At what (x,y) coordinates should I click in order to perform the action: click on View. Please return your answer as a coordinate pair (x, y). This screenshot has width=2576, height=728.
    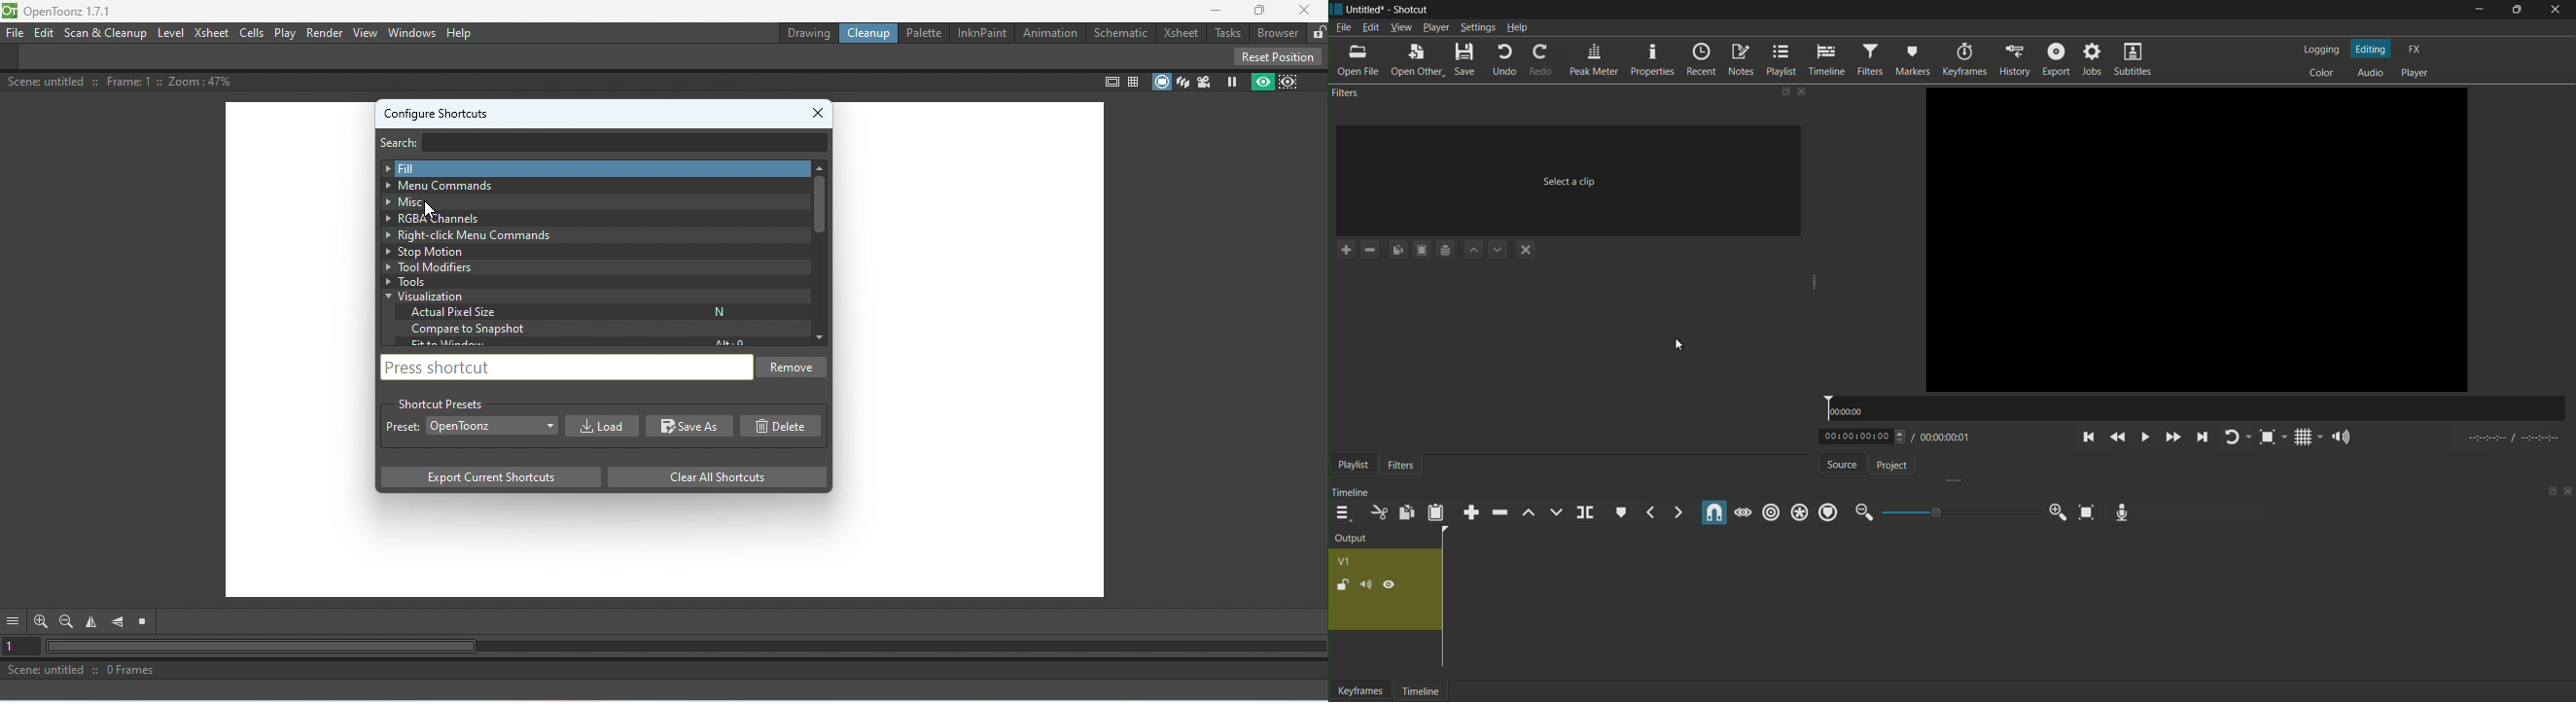
    Looking at the image, I should click on (364, 34).